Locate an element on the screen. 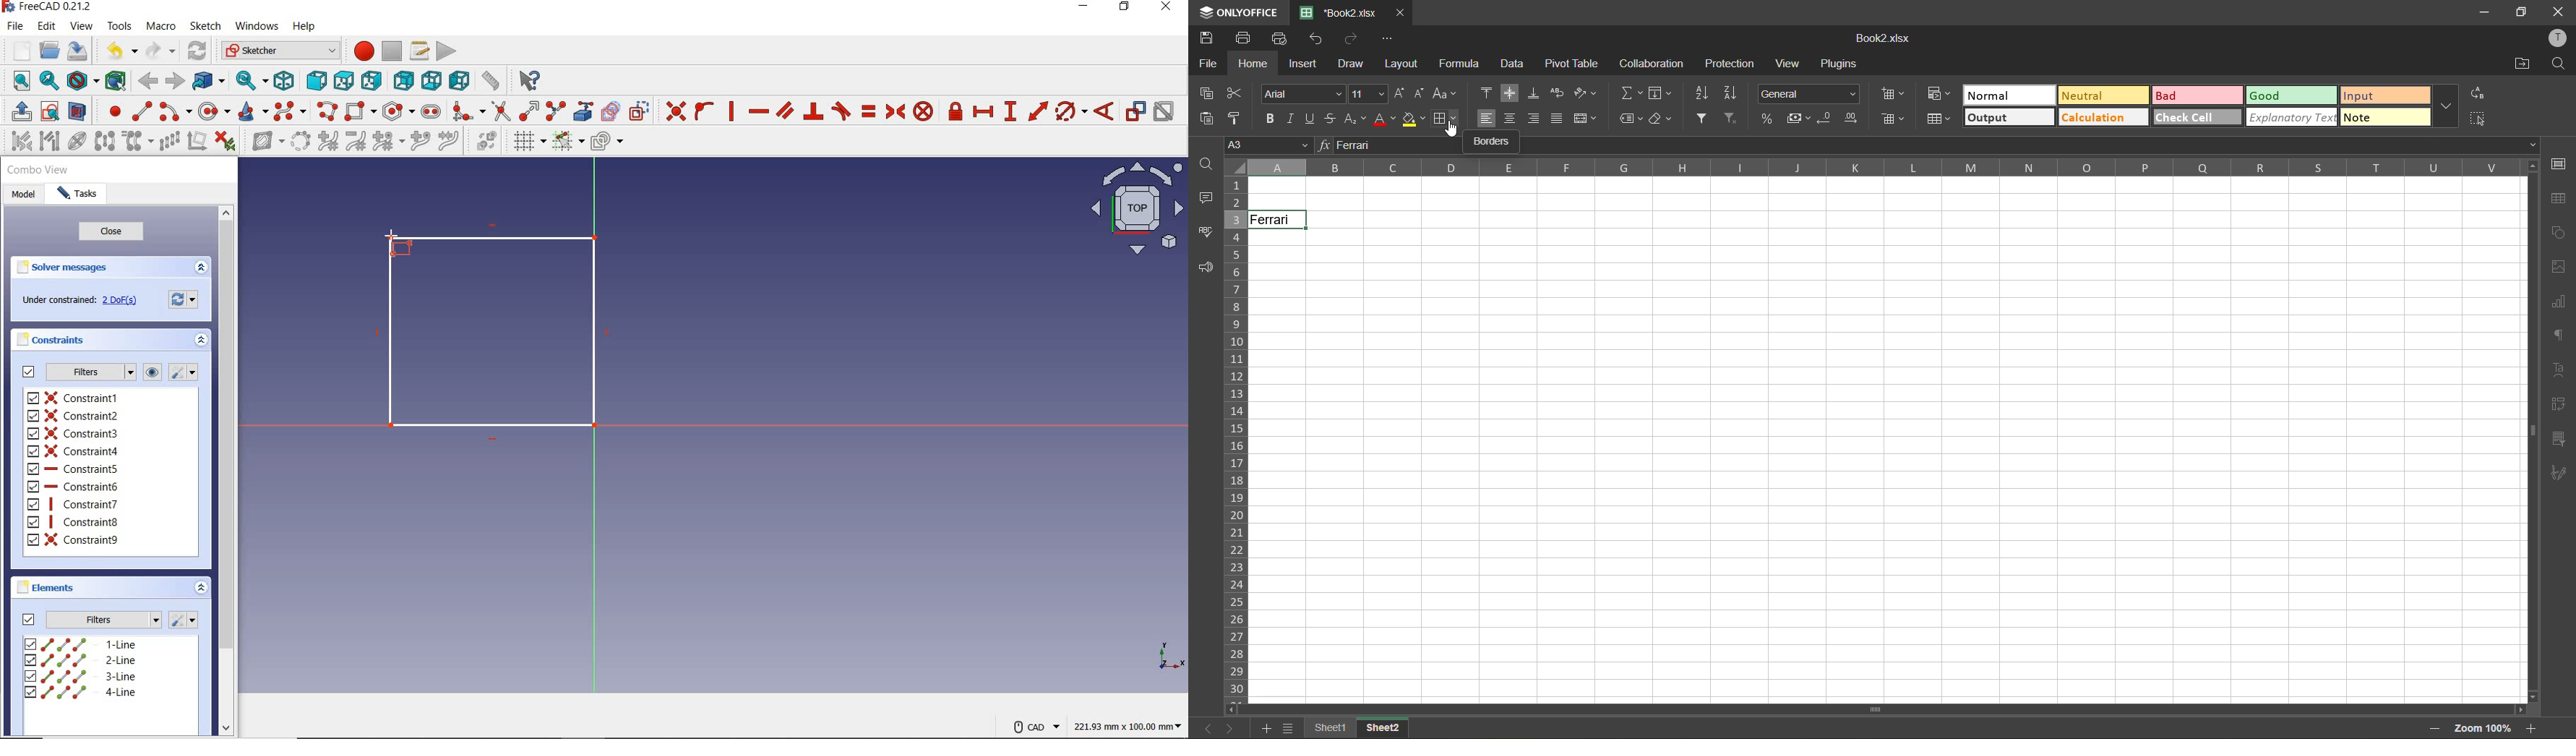 The height and width of the screenshot is (756, 2576). constraint angle is located at coordinates (1105, 110).